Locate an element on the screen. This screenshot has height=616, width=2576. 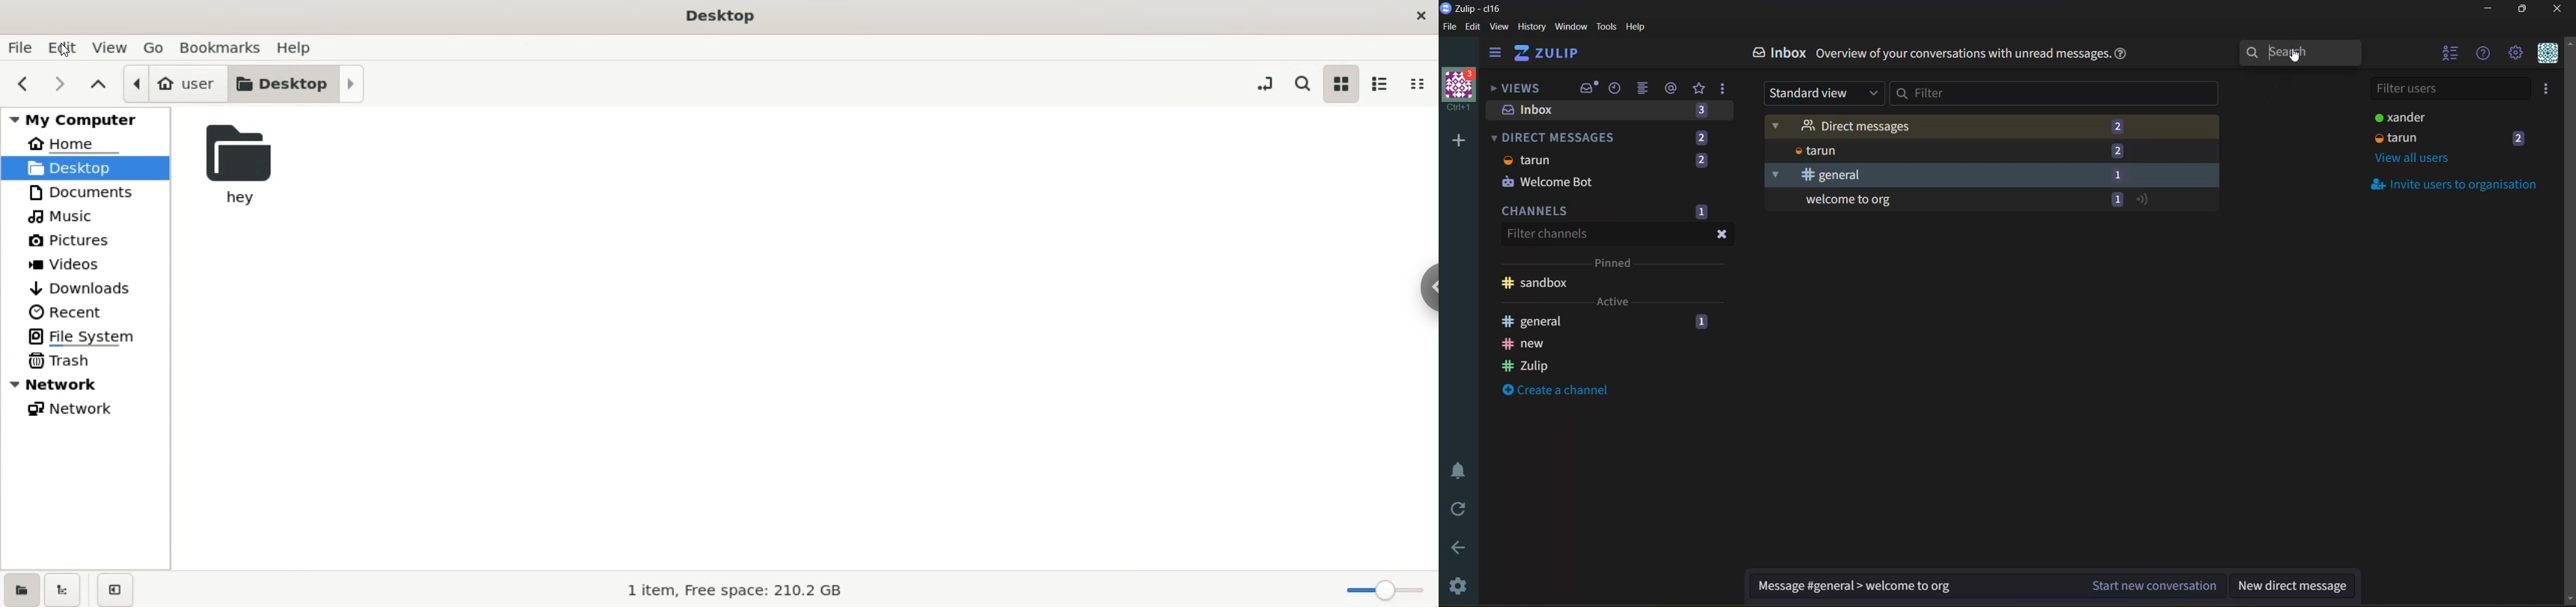
settings is located at coordinates (1462, 584).